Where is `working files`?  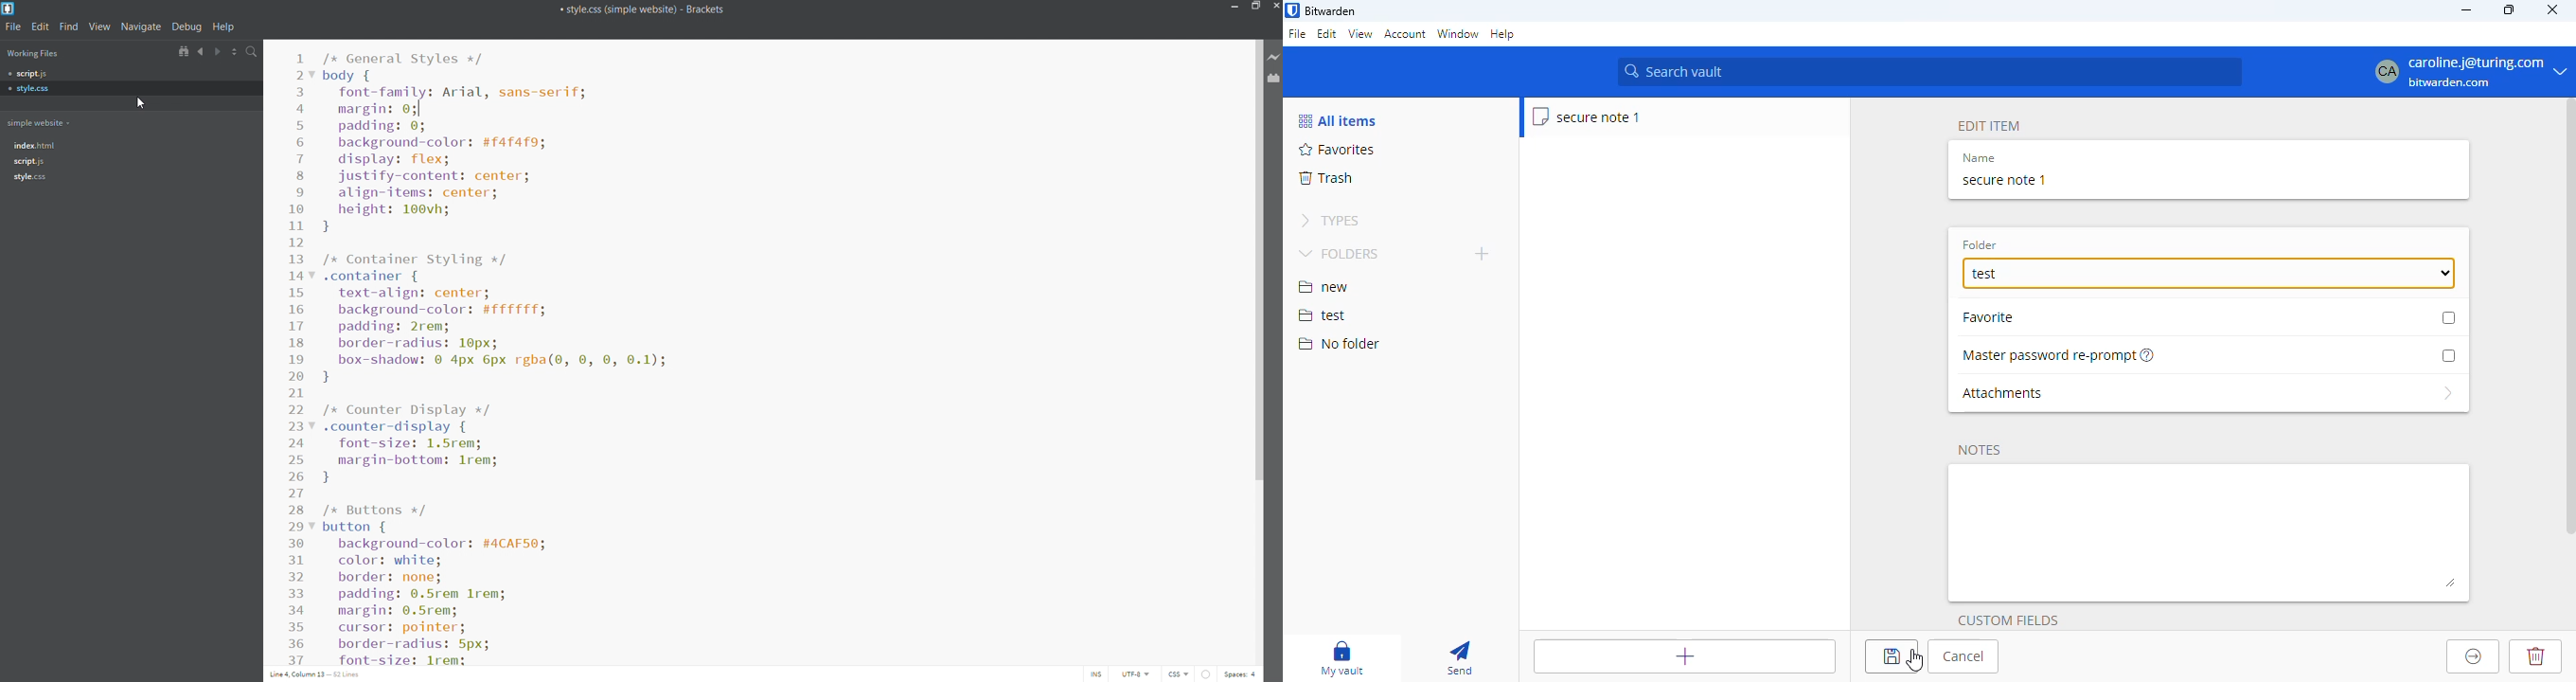
working files is located at coordinates (39, 54).